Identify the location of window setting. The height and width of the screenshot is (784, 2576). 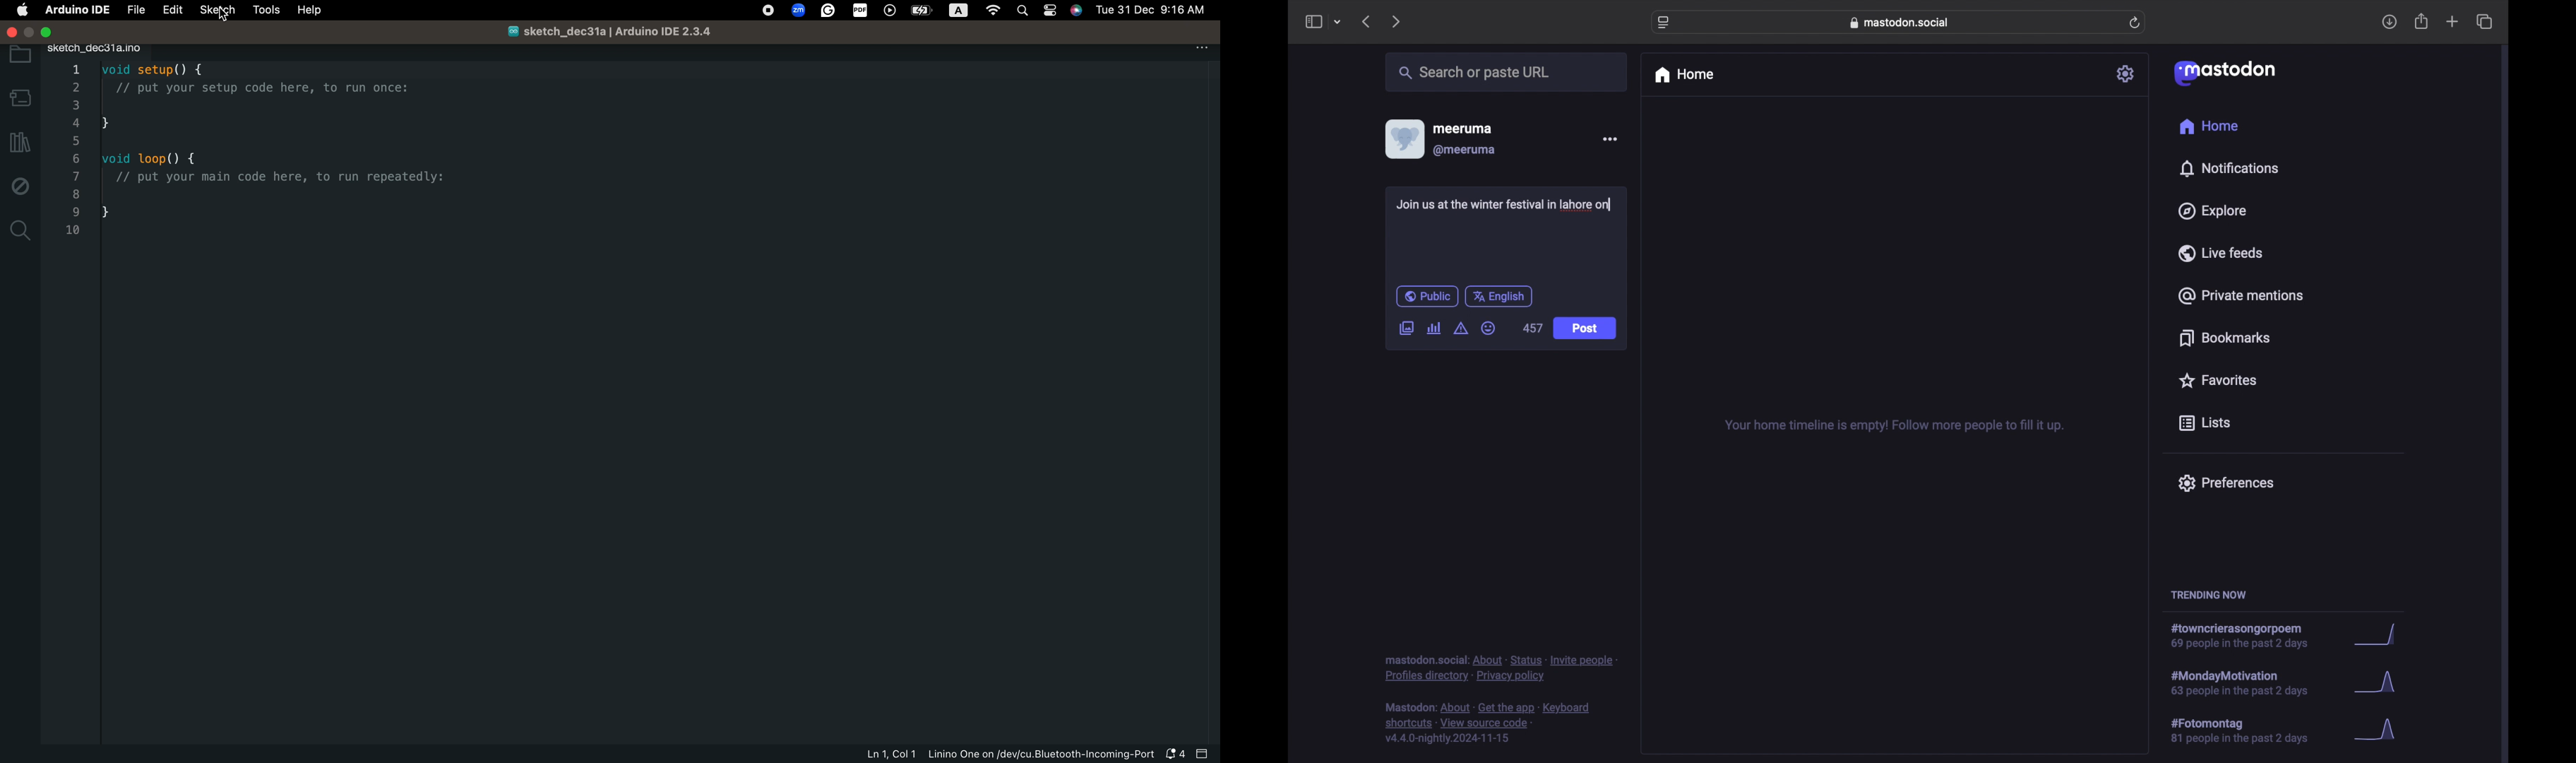
(59, 31).